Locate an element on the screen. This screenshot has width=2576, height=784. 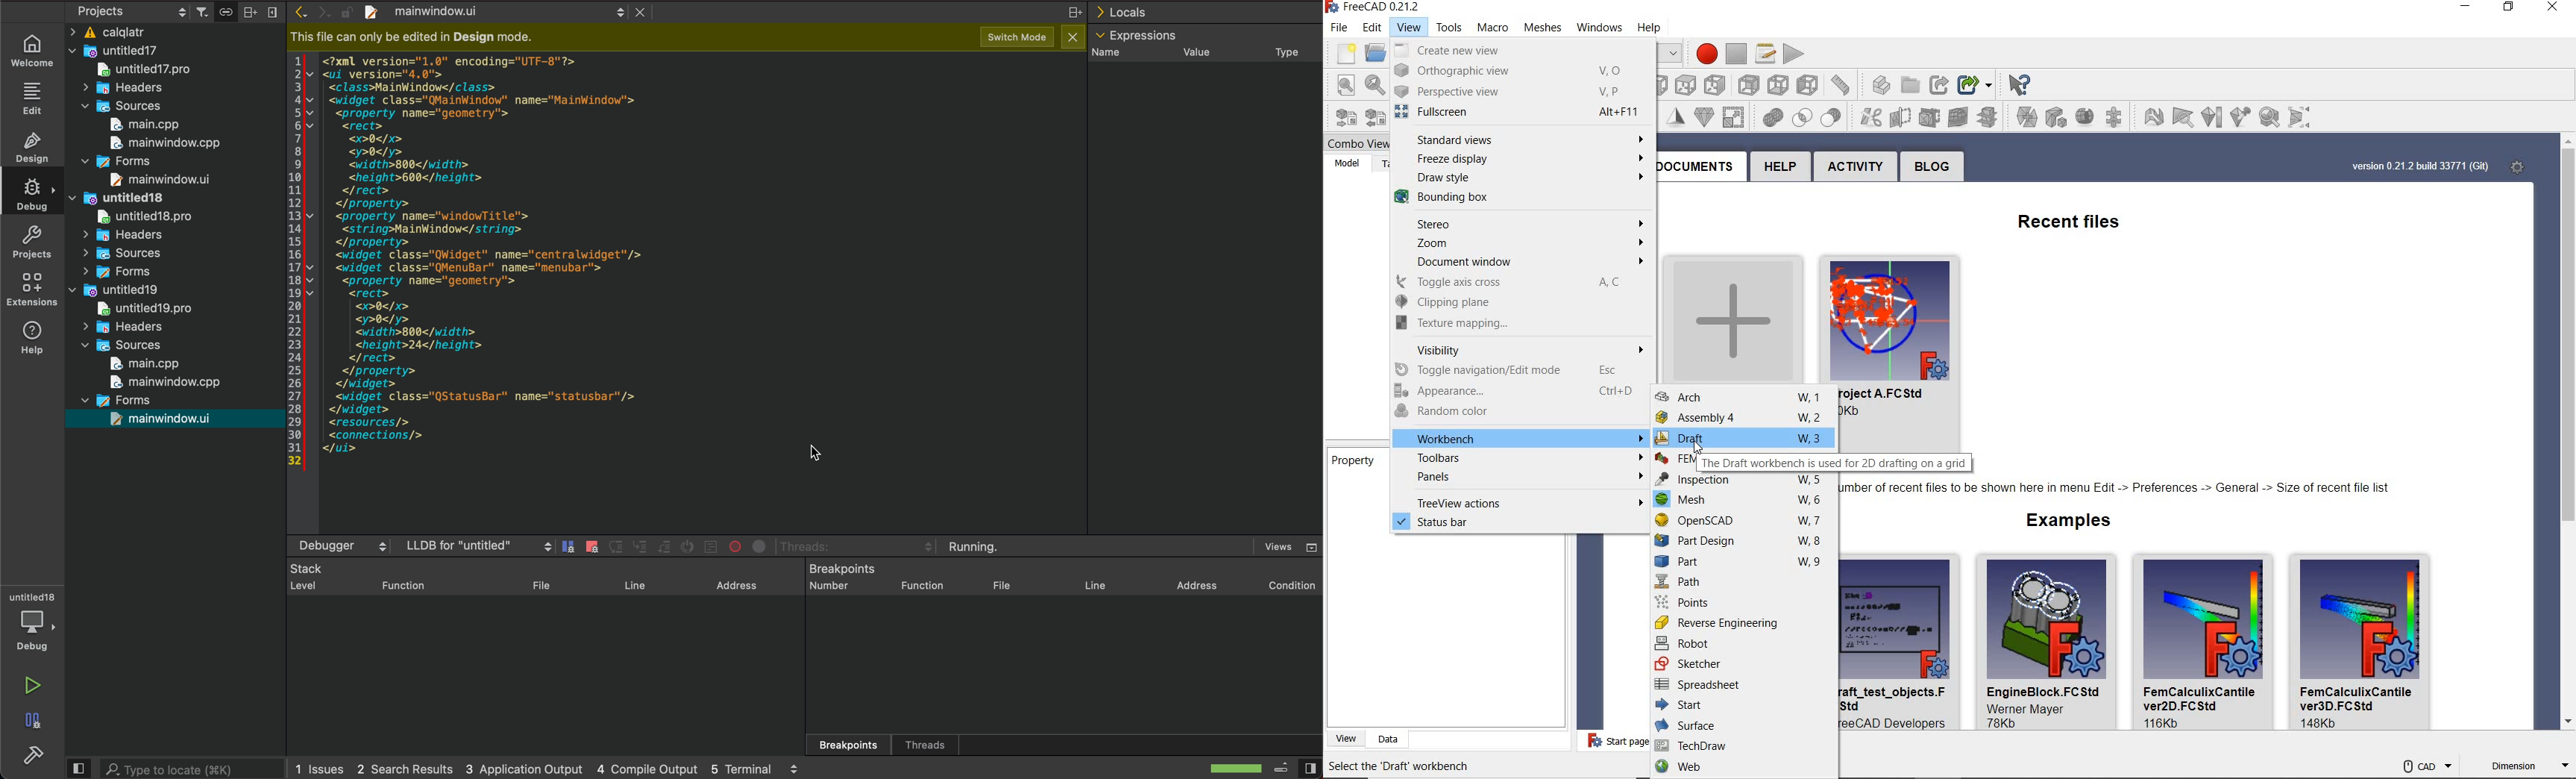
record macros is located at coordinates (1706, 50).